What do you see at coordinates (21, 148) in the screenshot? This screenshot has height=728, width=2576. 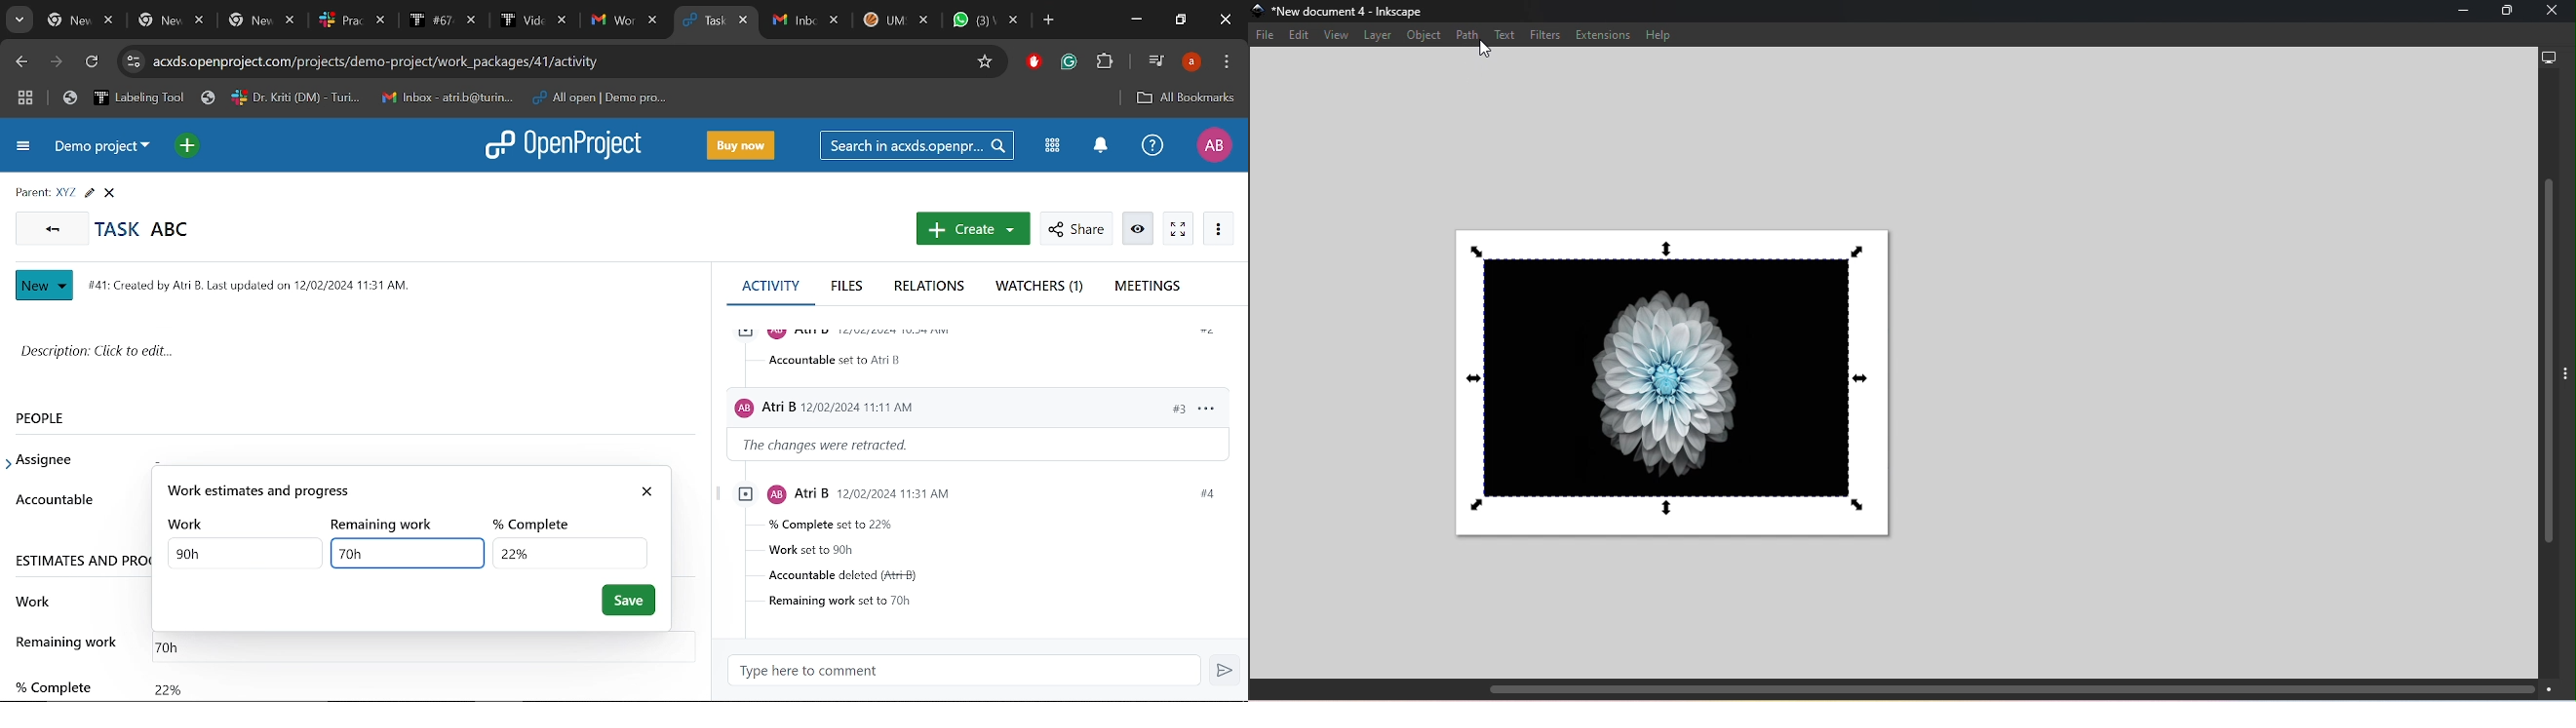 I see `Expand project menu` at bounding box center [21, 148].